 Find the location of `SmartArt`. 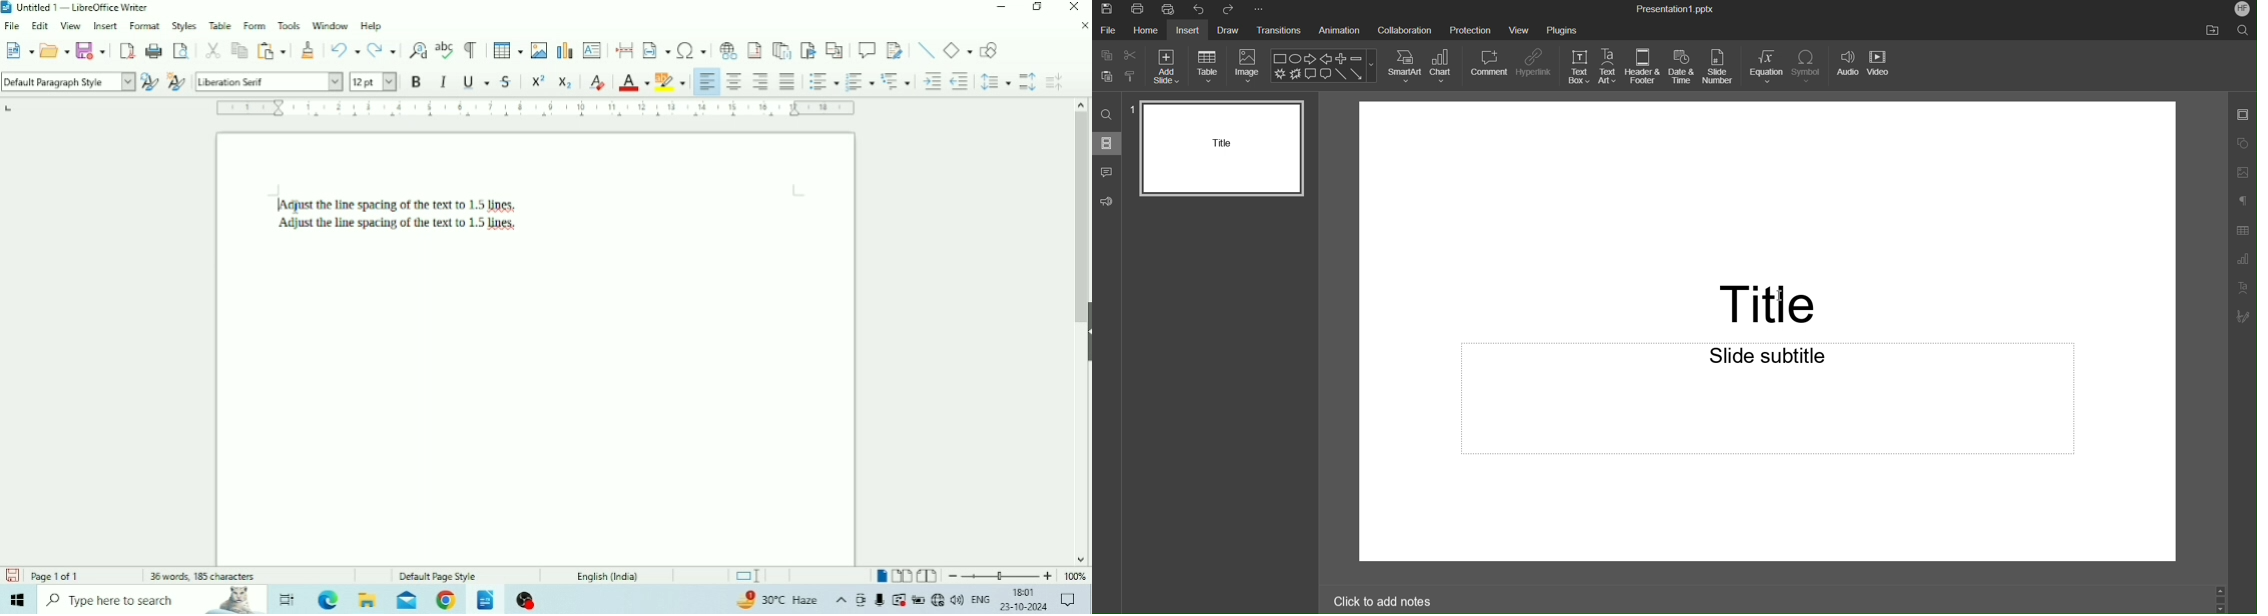

SmartArt is located at coordinates (1404, 67).